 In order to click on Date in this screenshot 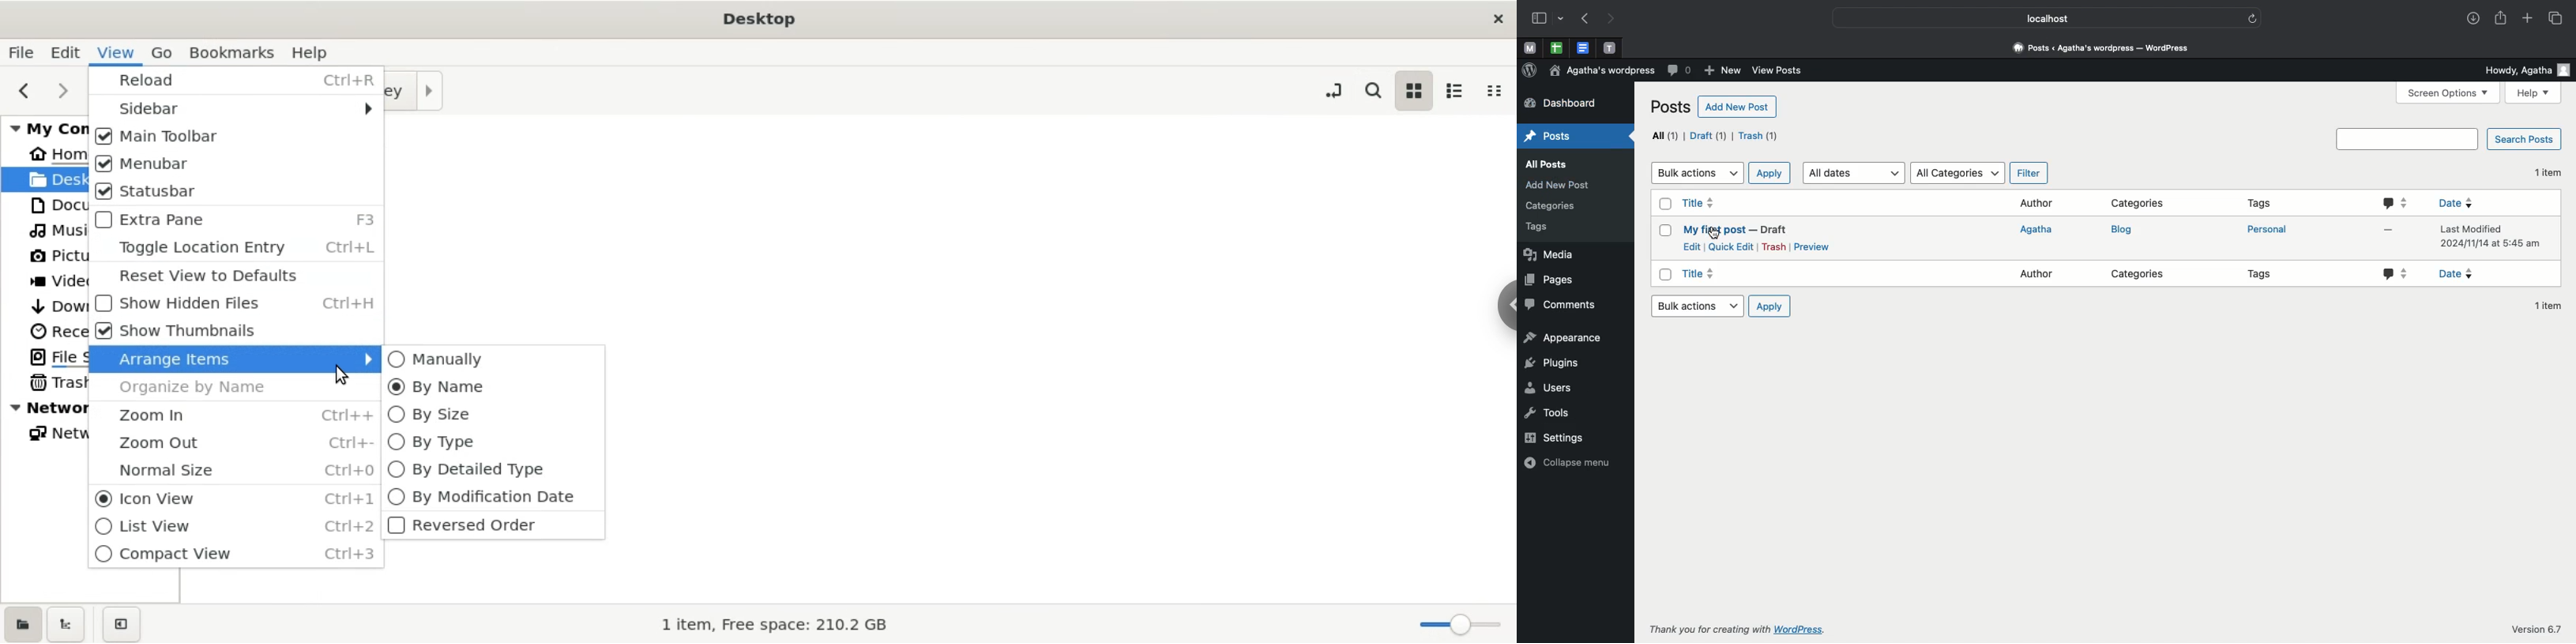, I will do `click(2461, 274)`.